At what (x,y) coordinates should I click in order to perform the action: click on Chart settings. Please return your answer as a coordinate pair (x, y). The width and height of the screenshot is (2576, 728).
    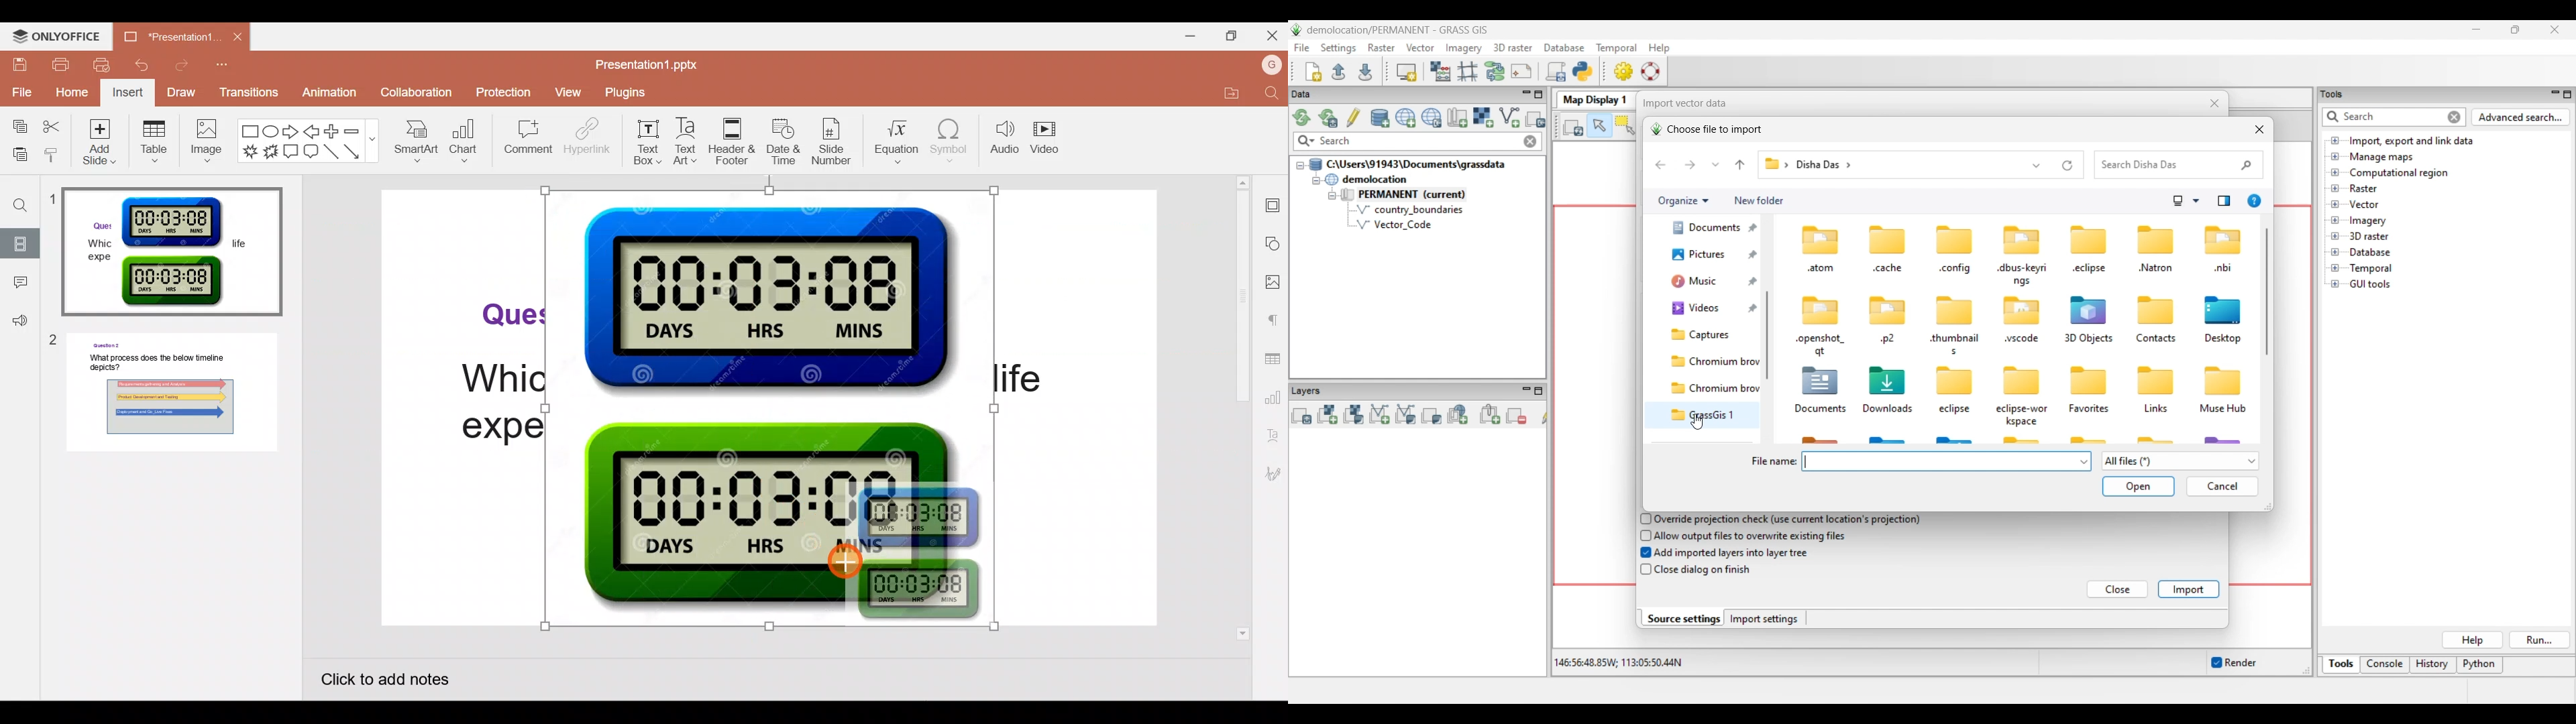
    Looking at the image, I should click on (1273, 398).